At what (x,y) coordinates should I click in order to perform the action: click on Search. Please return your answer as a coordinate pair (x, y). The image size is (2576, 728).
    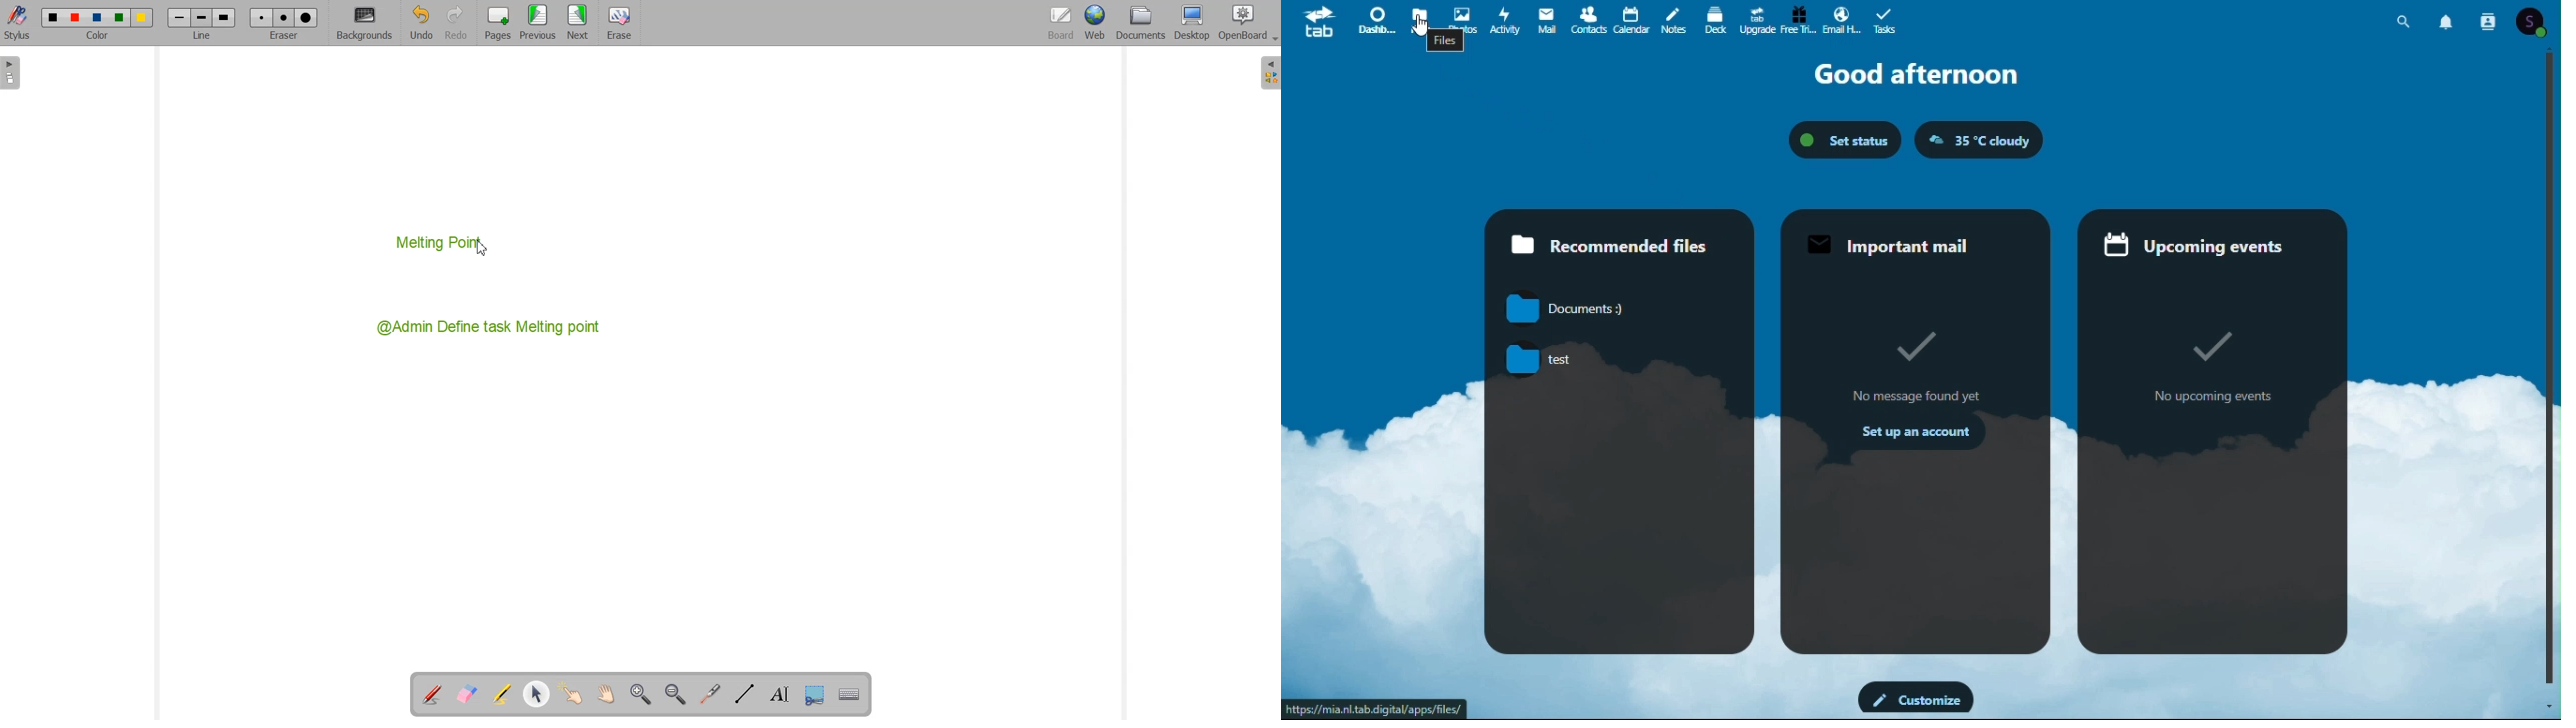
    Looking at the image, I should click on (2407, 19).